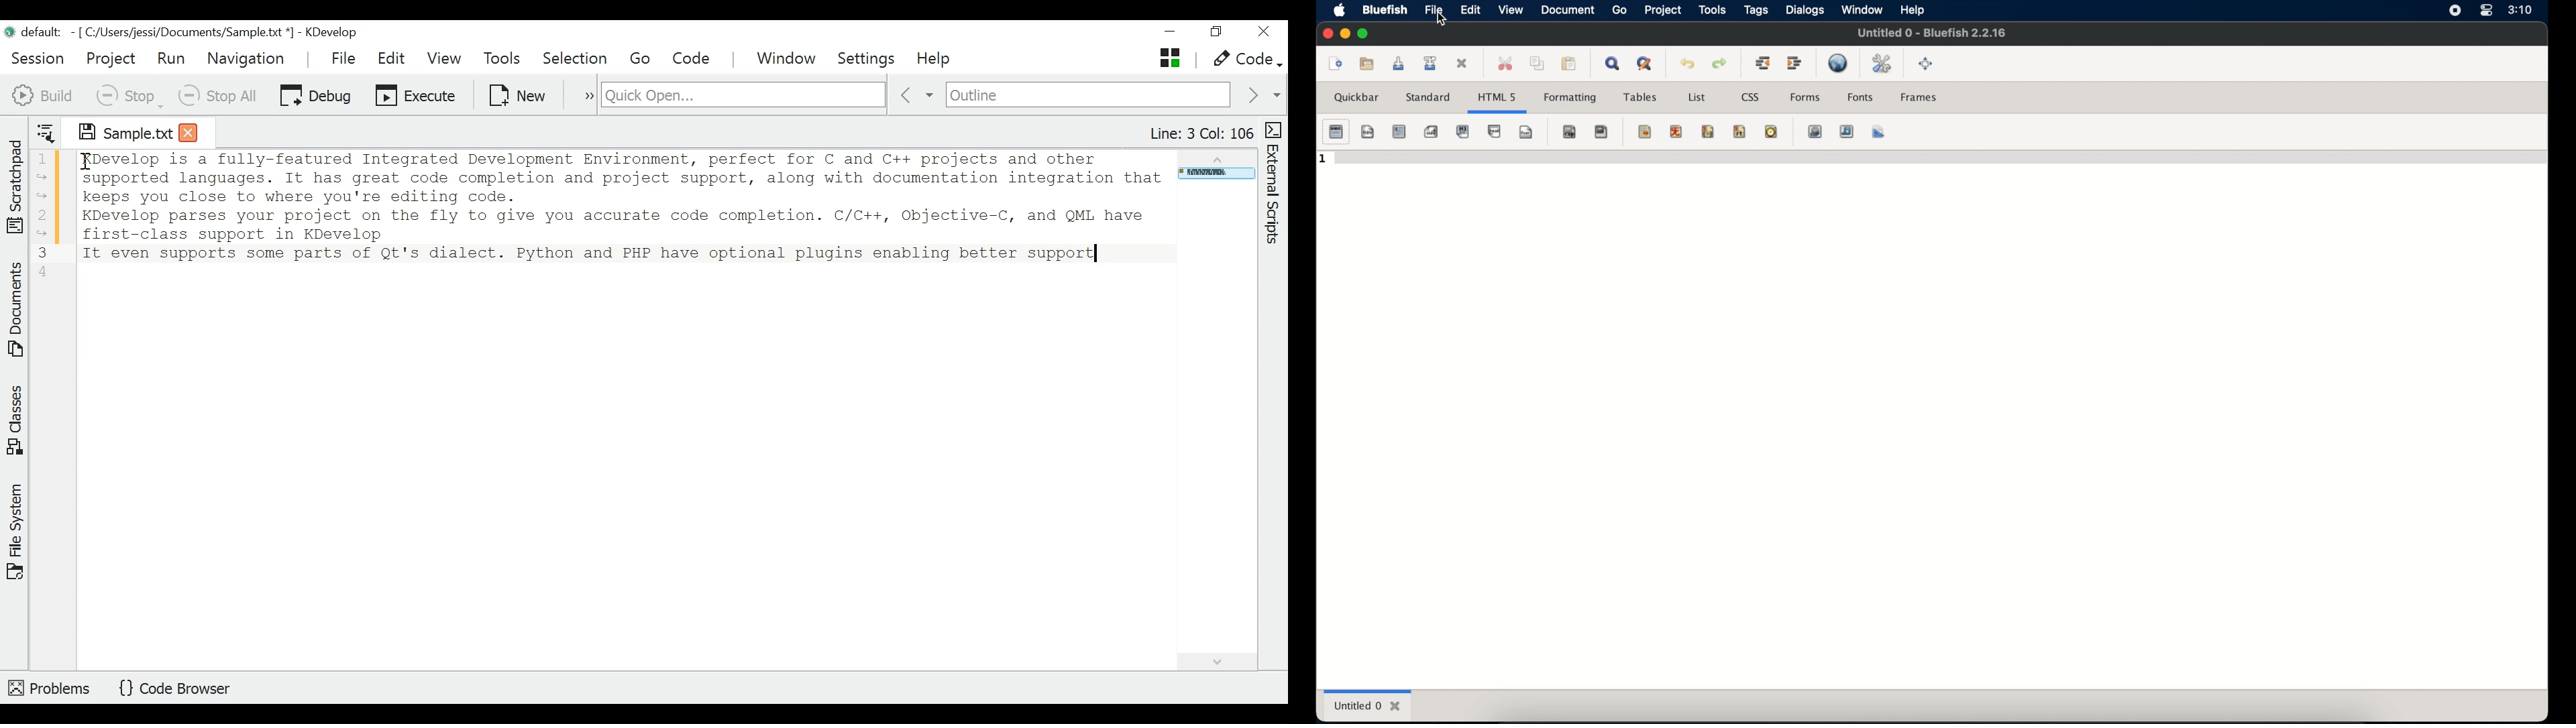  Describe the element at coordinates (1757, 11) in the screenshot. I see `tags` at that location.